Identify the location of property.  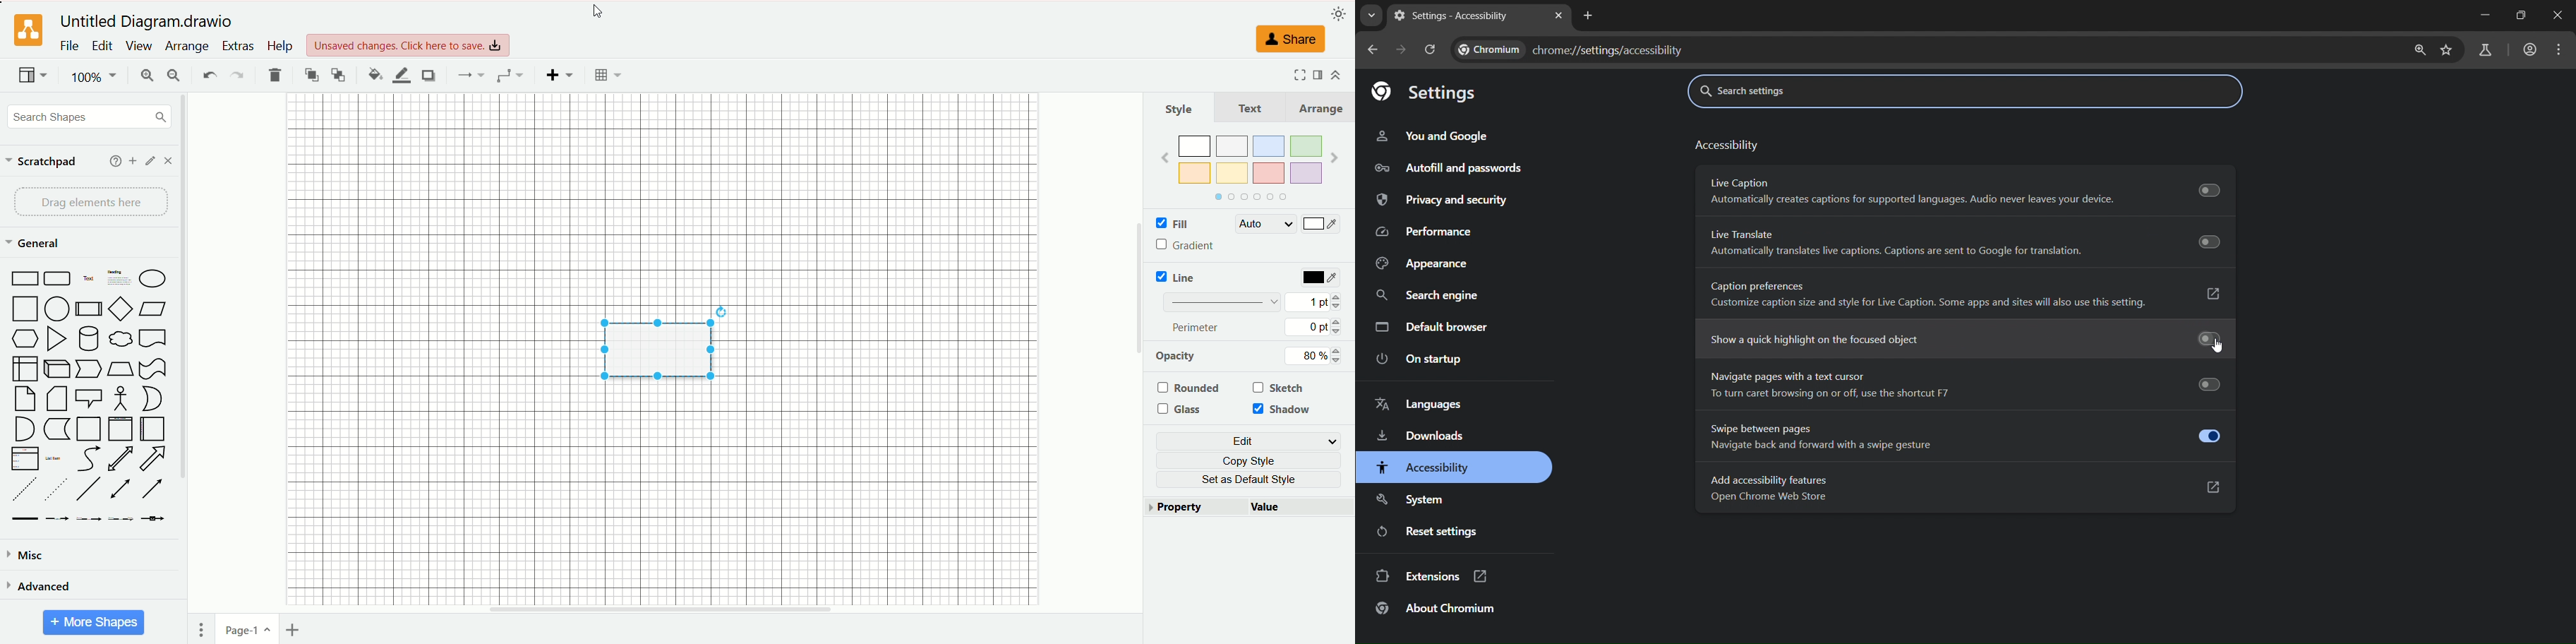
(1196, 508).